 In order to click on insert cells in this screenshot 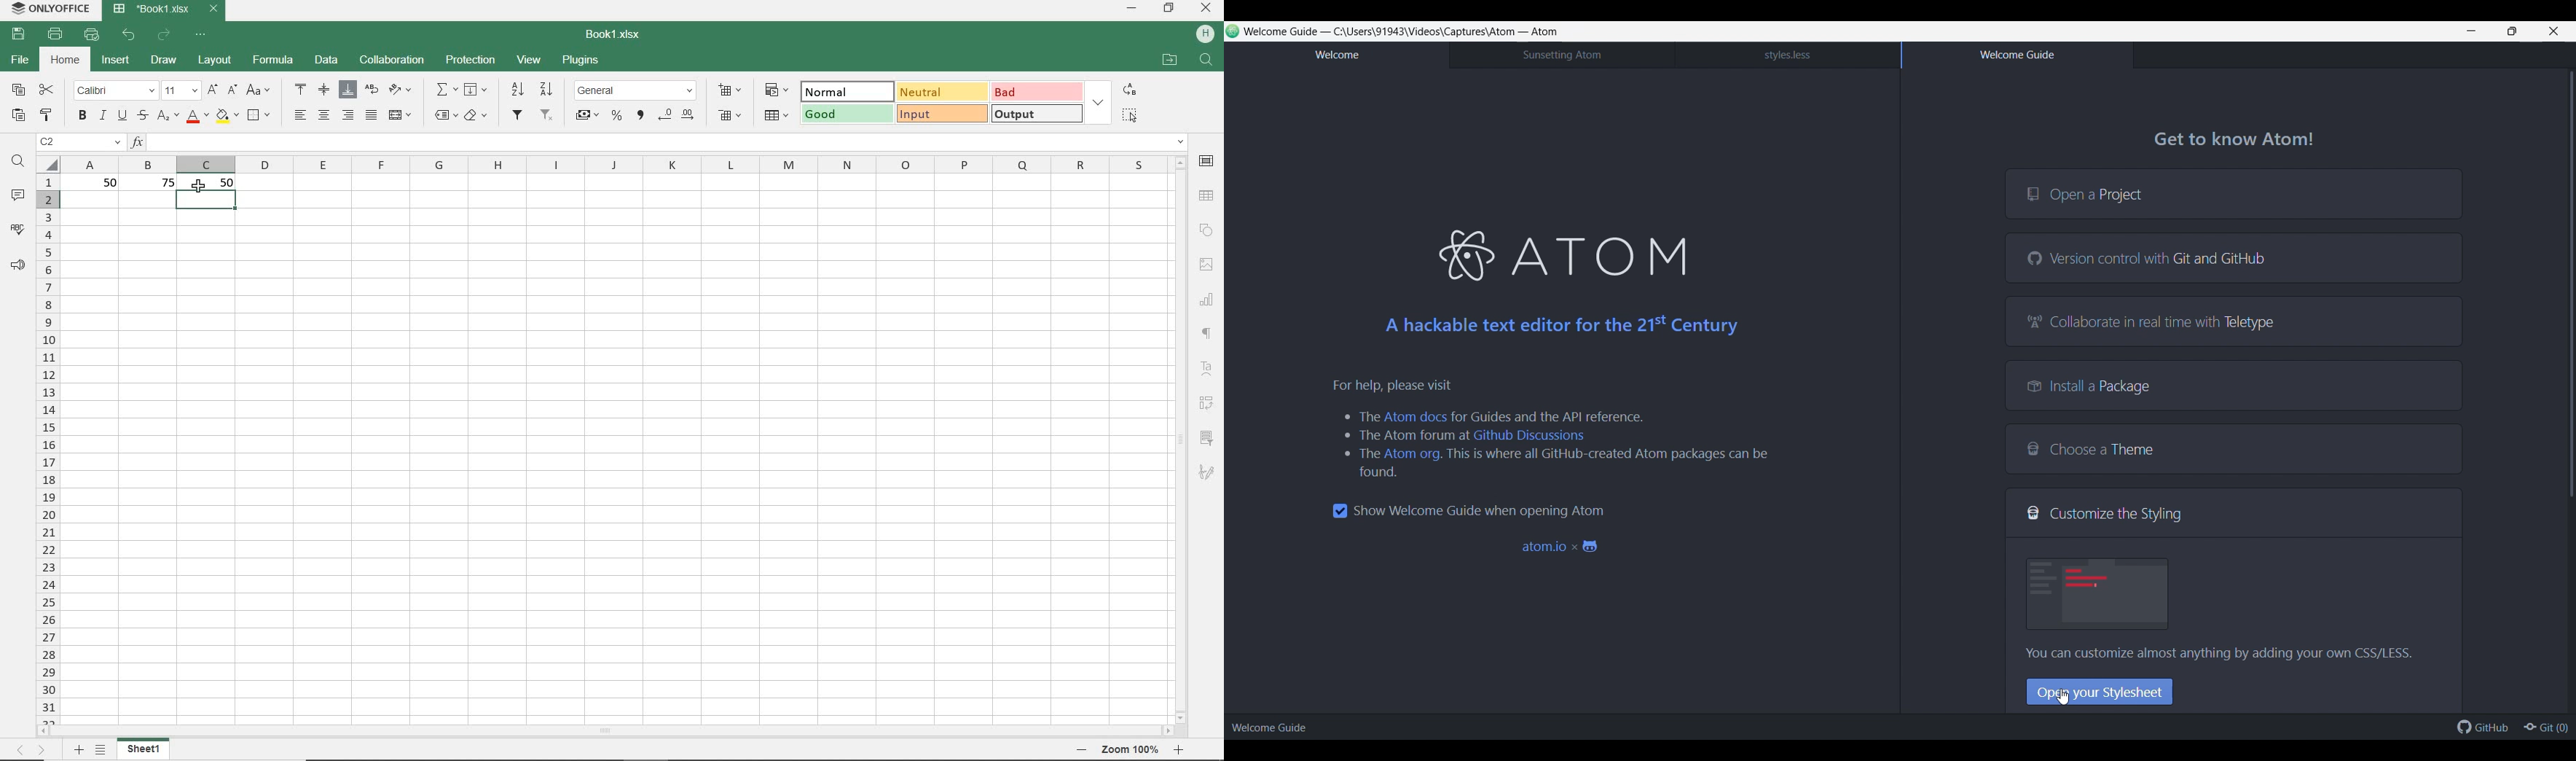, I will do `click(729, 91)`.